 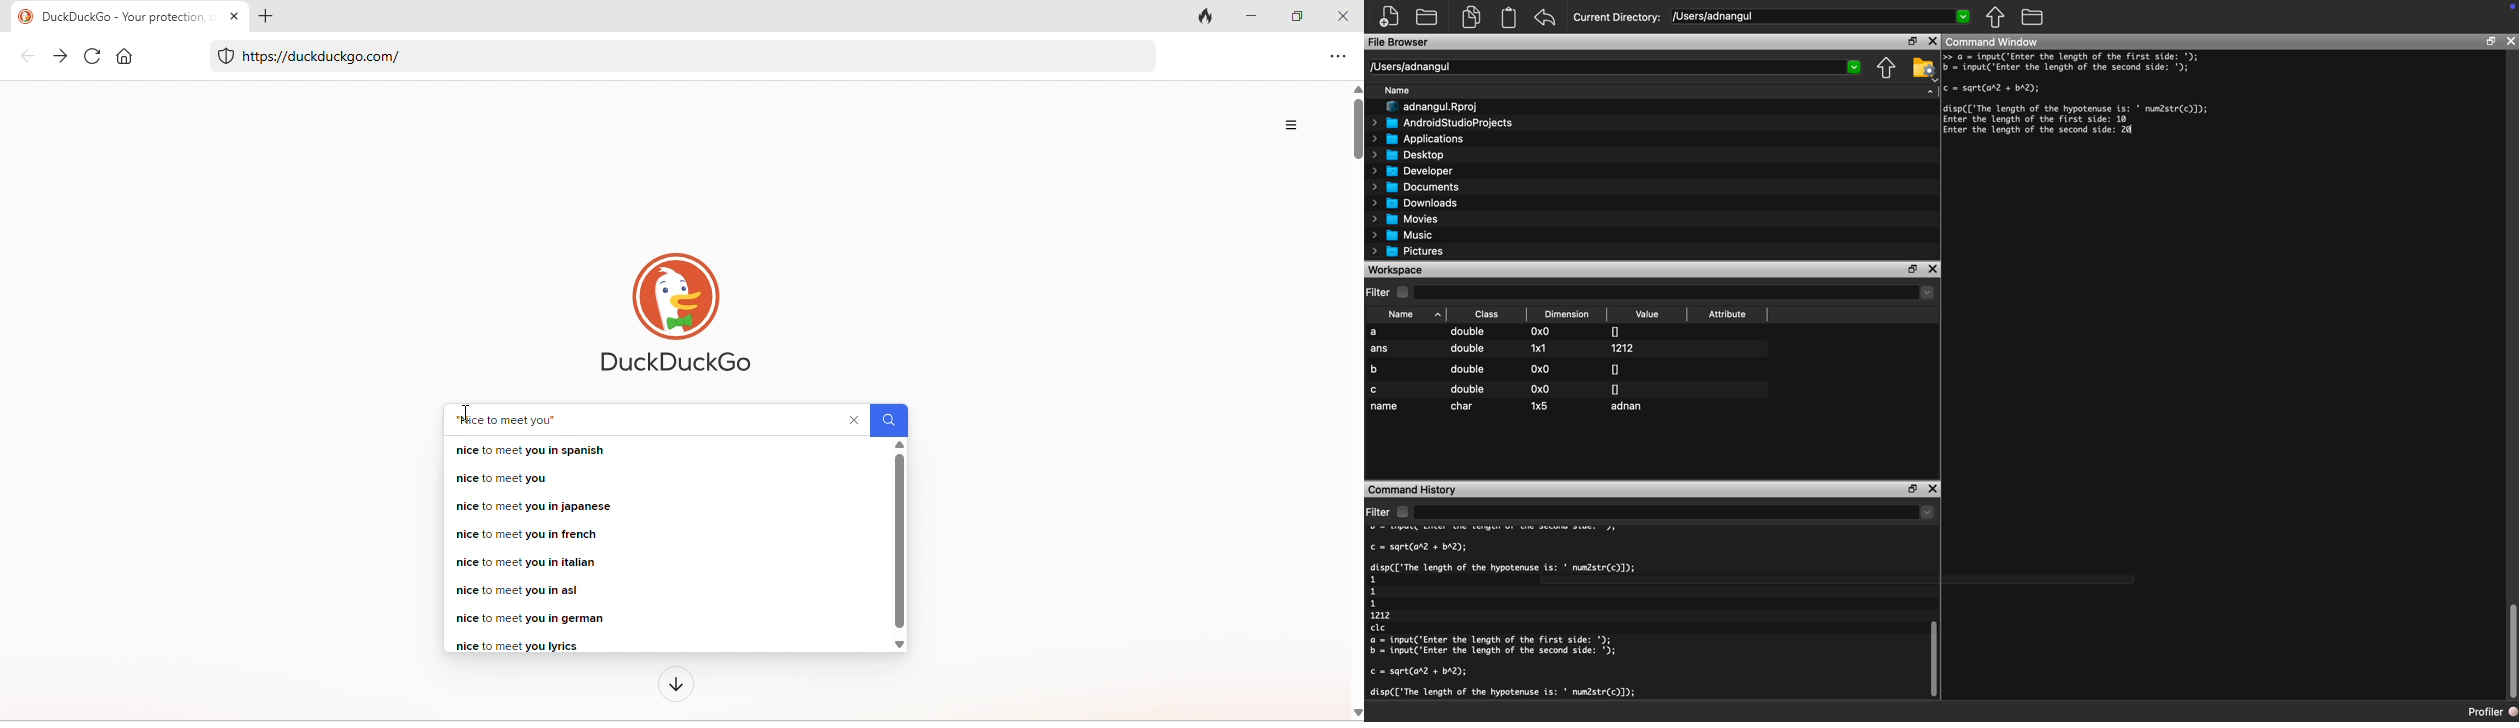 I want to click on Dimension, so click(x=1570, y=314).